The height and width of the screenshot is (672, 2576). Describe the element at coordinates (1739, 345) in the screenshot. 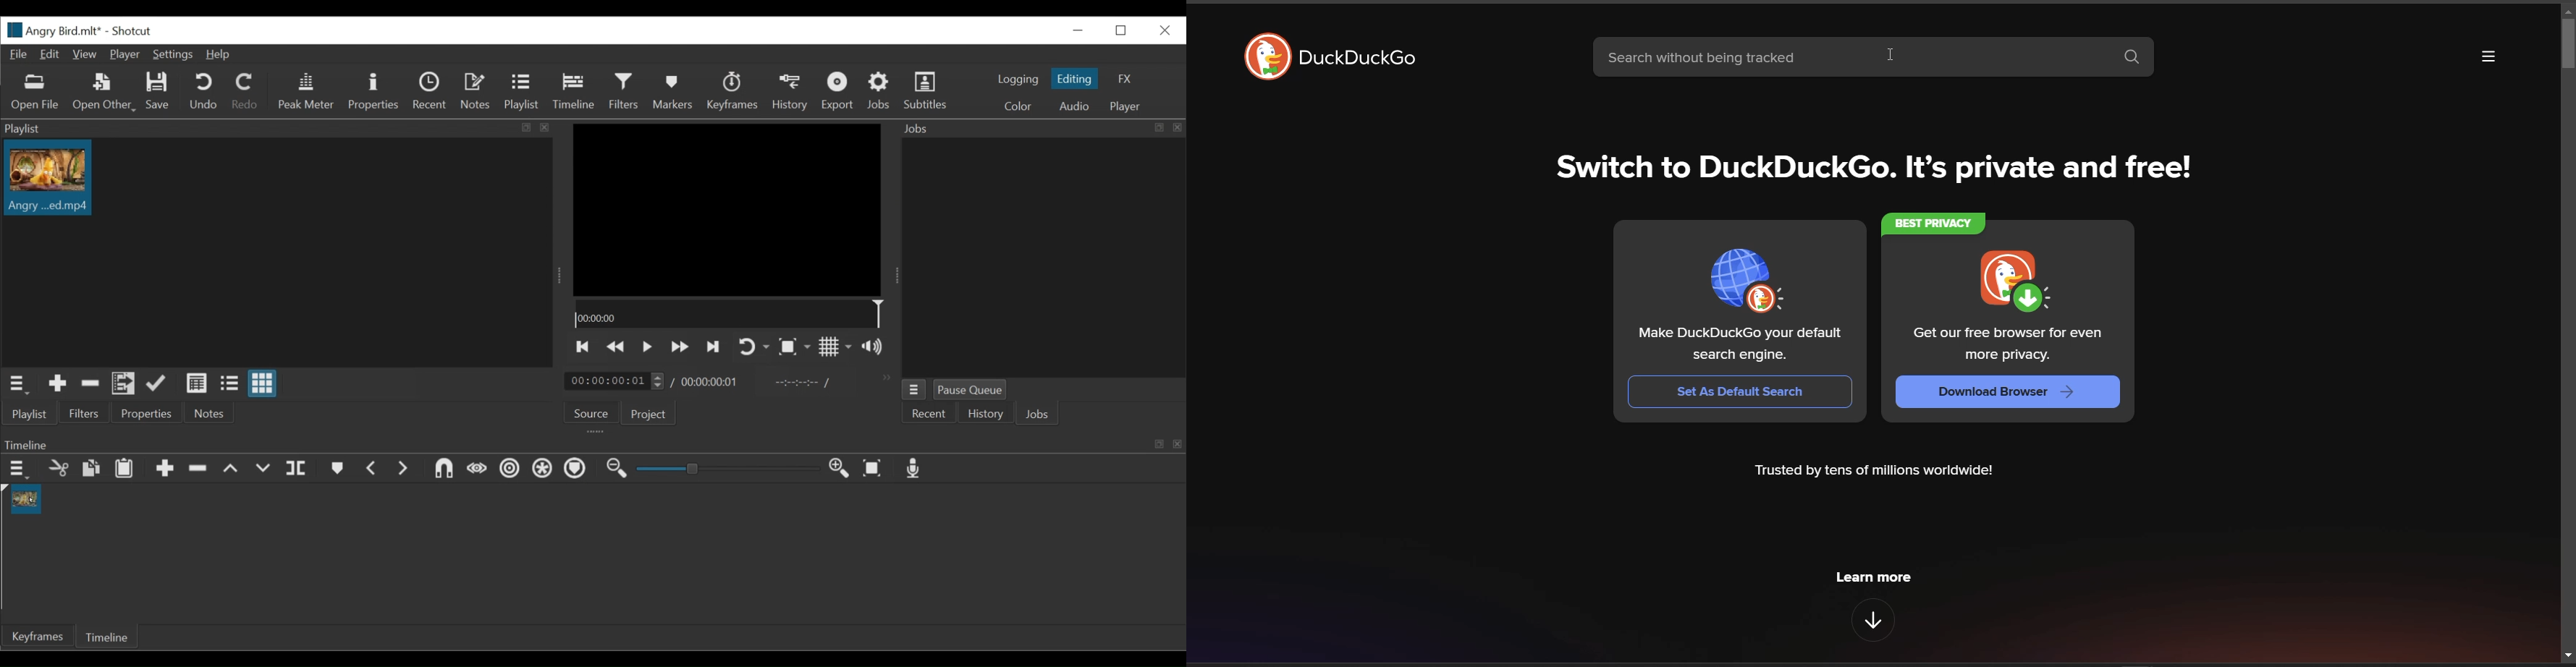

I see `text` at that location.